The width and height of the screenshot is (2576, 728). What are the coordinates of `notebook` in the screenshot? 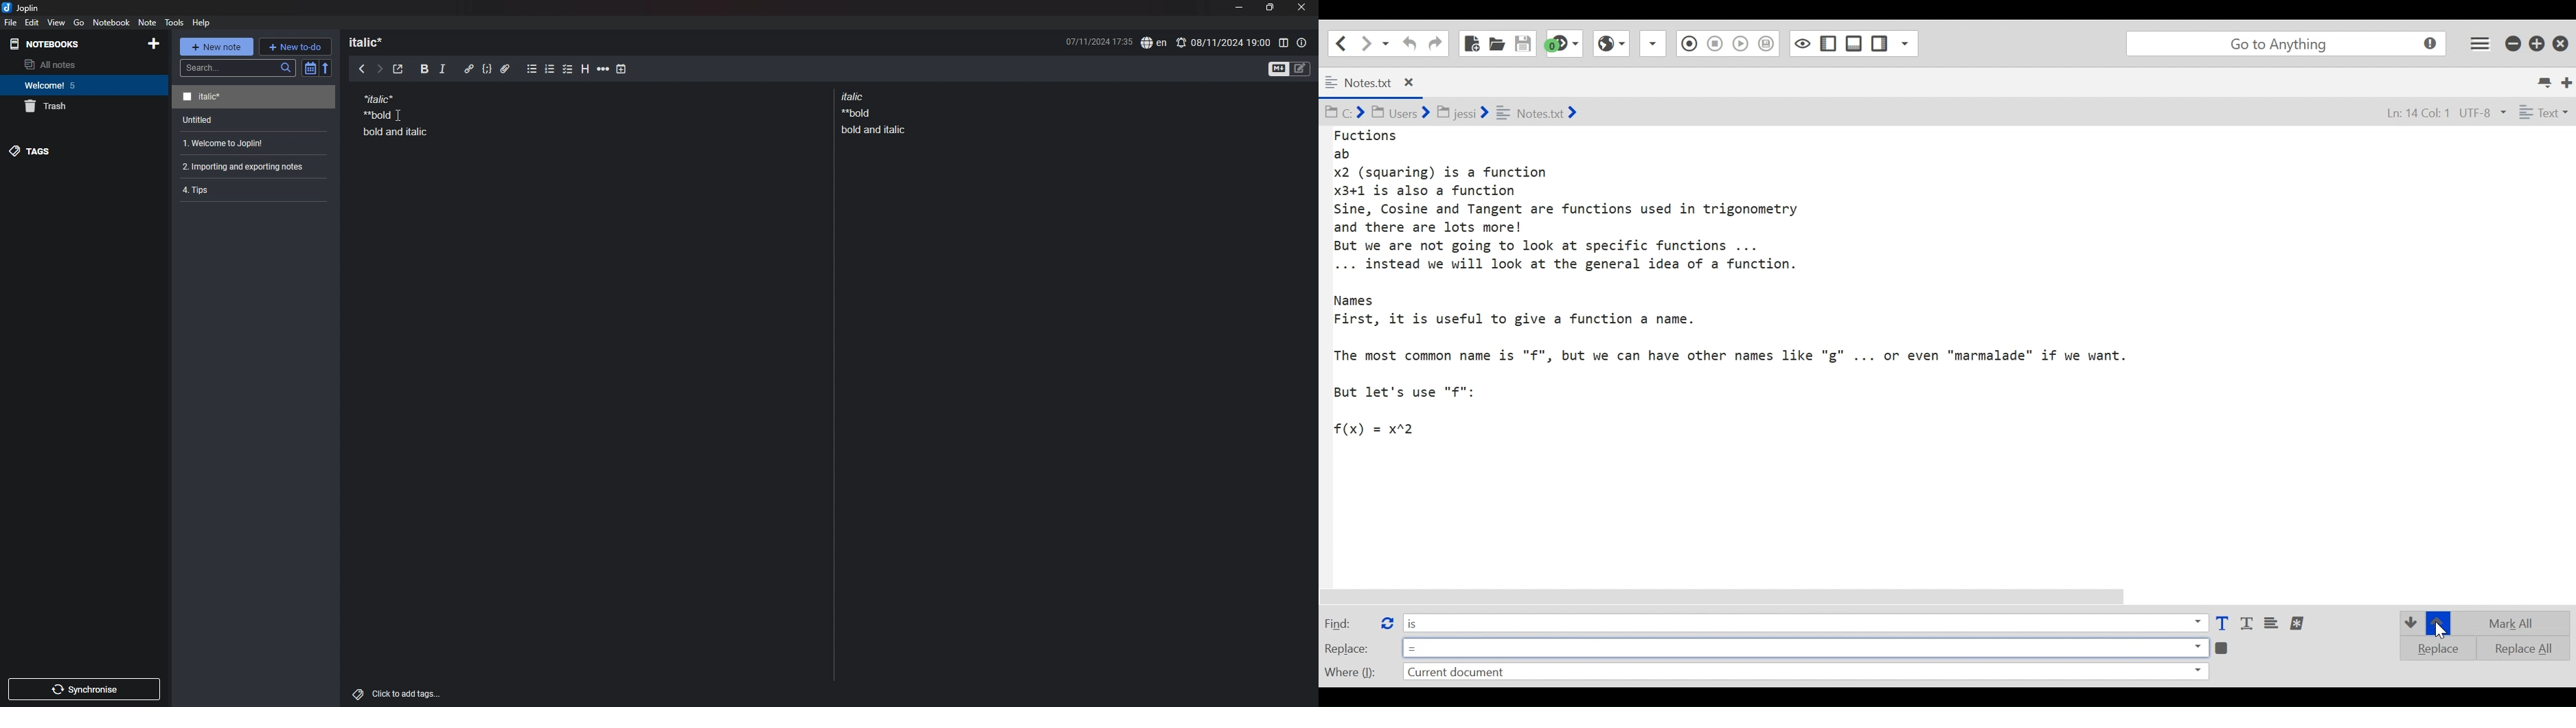 It's located at (112, 22).